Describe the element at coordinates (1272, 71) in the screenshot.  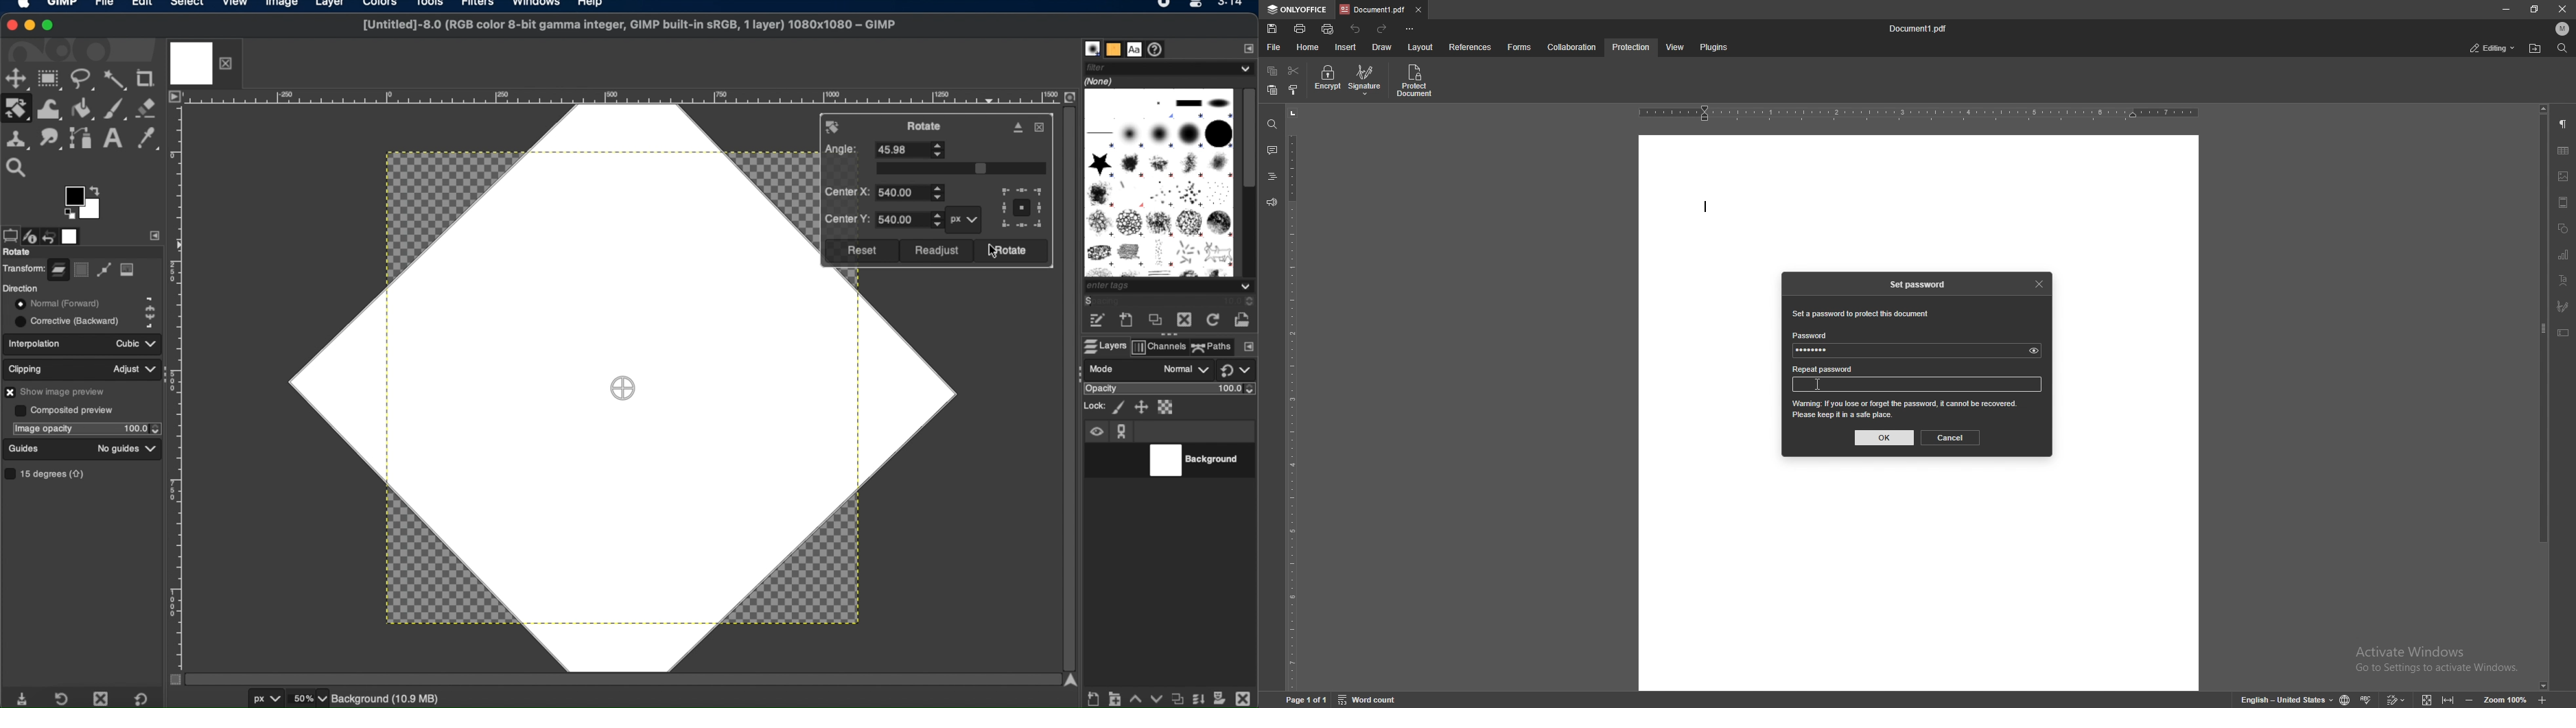
I see `copy` at that location.